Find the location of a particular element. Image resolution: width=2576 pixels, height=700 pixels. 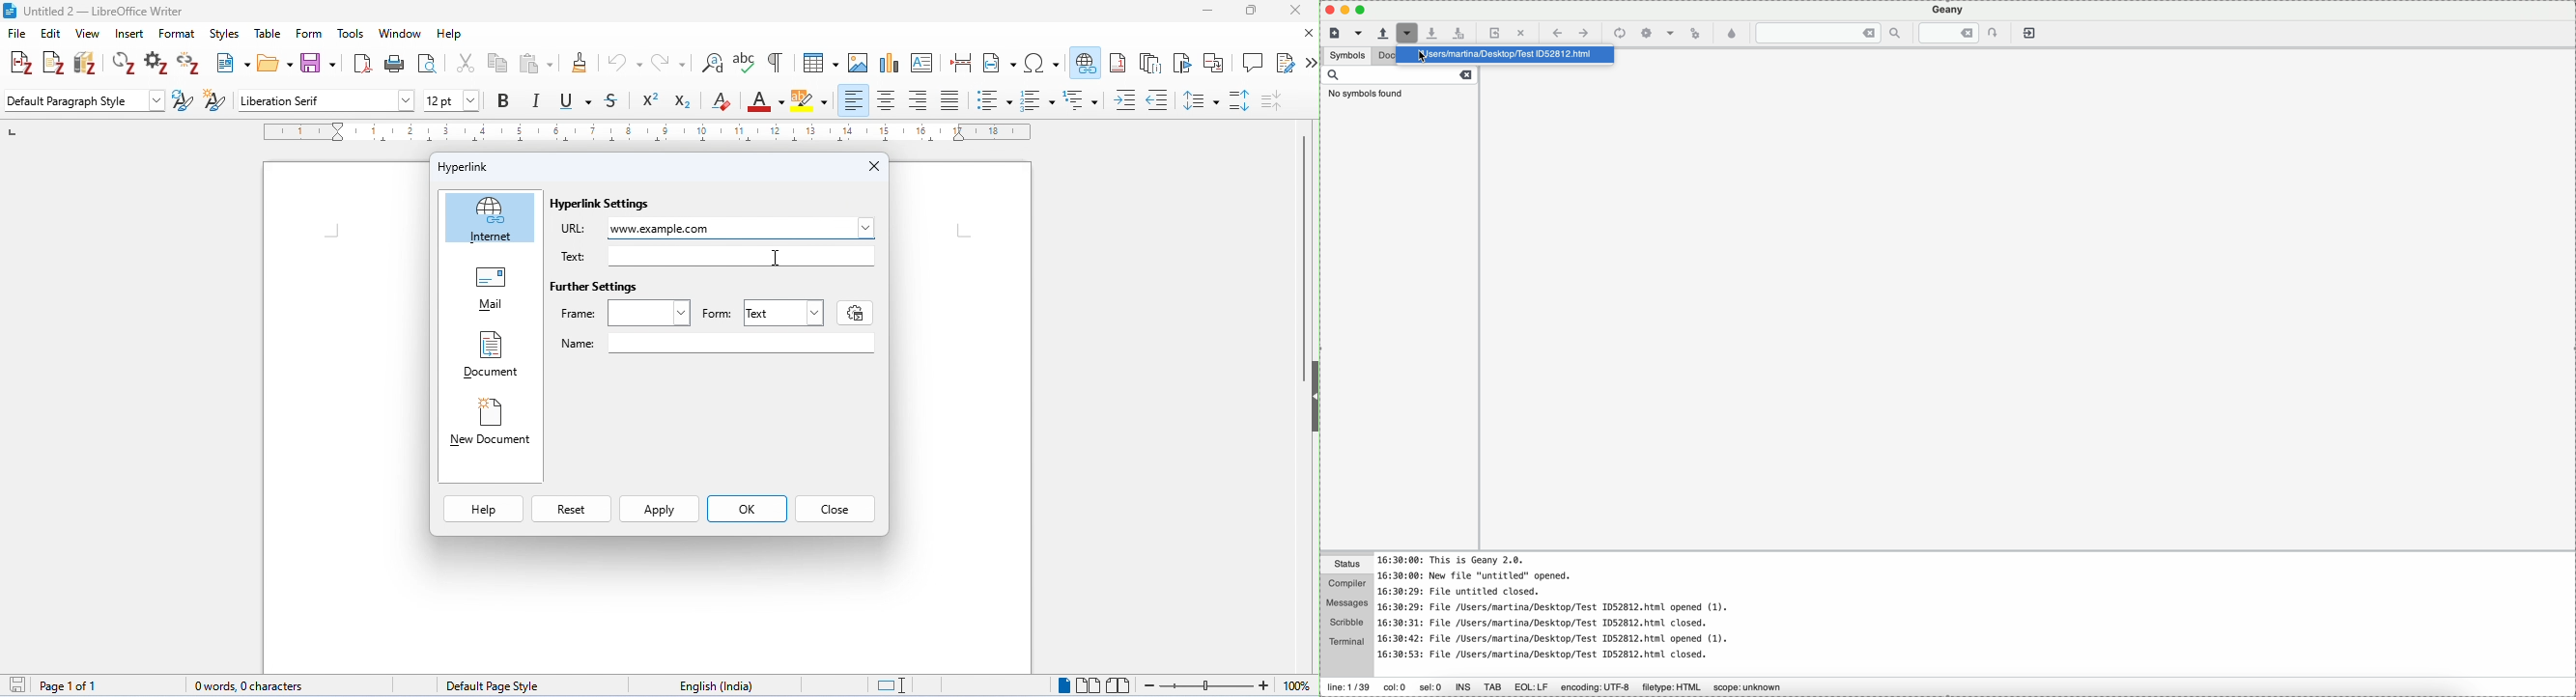

underline is located at coordinates (576, 101).